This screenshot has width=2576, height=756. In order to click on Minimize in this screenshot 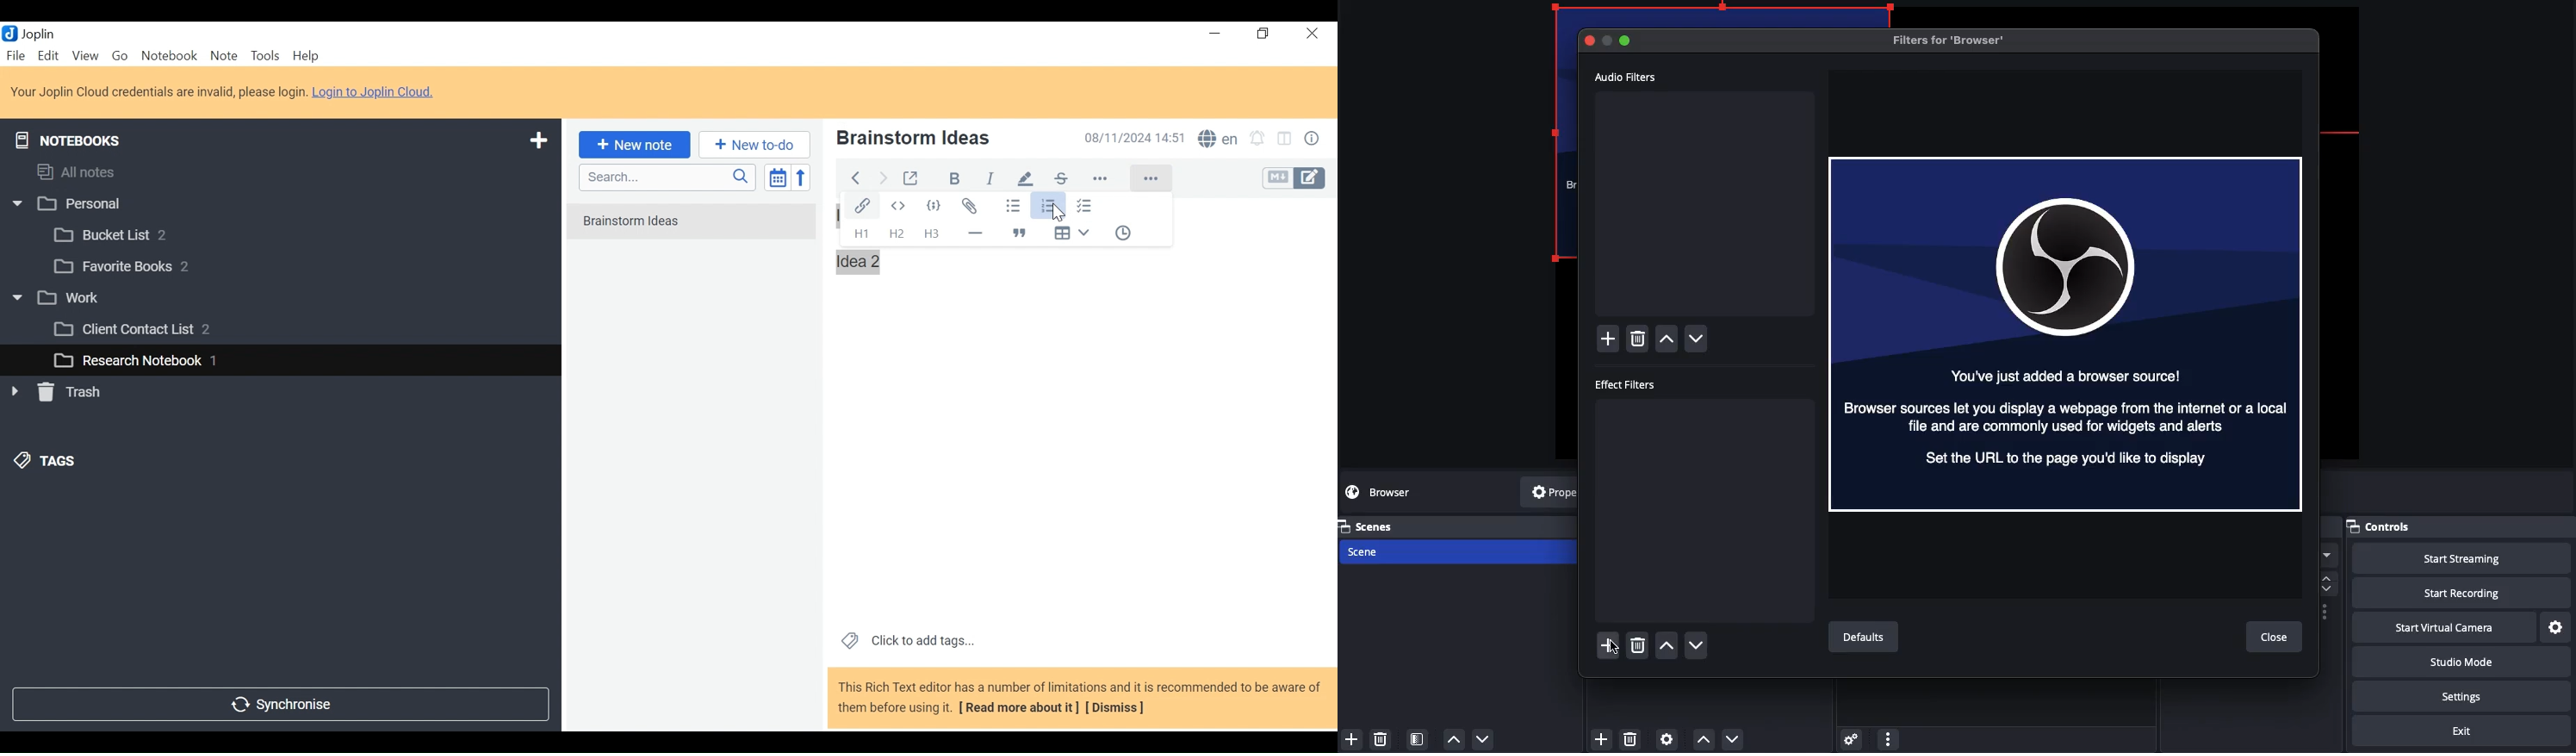, I will do `click(1214, 33)`.